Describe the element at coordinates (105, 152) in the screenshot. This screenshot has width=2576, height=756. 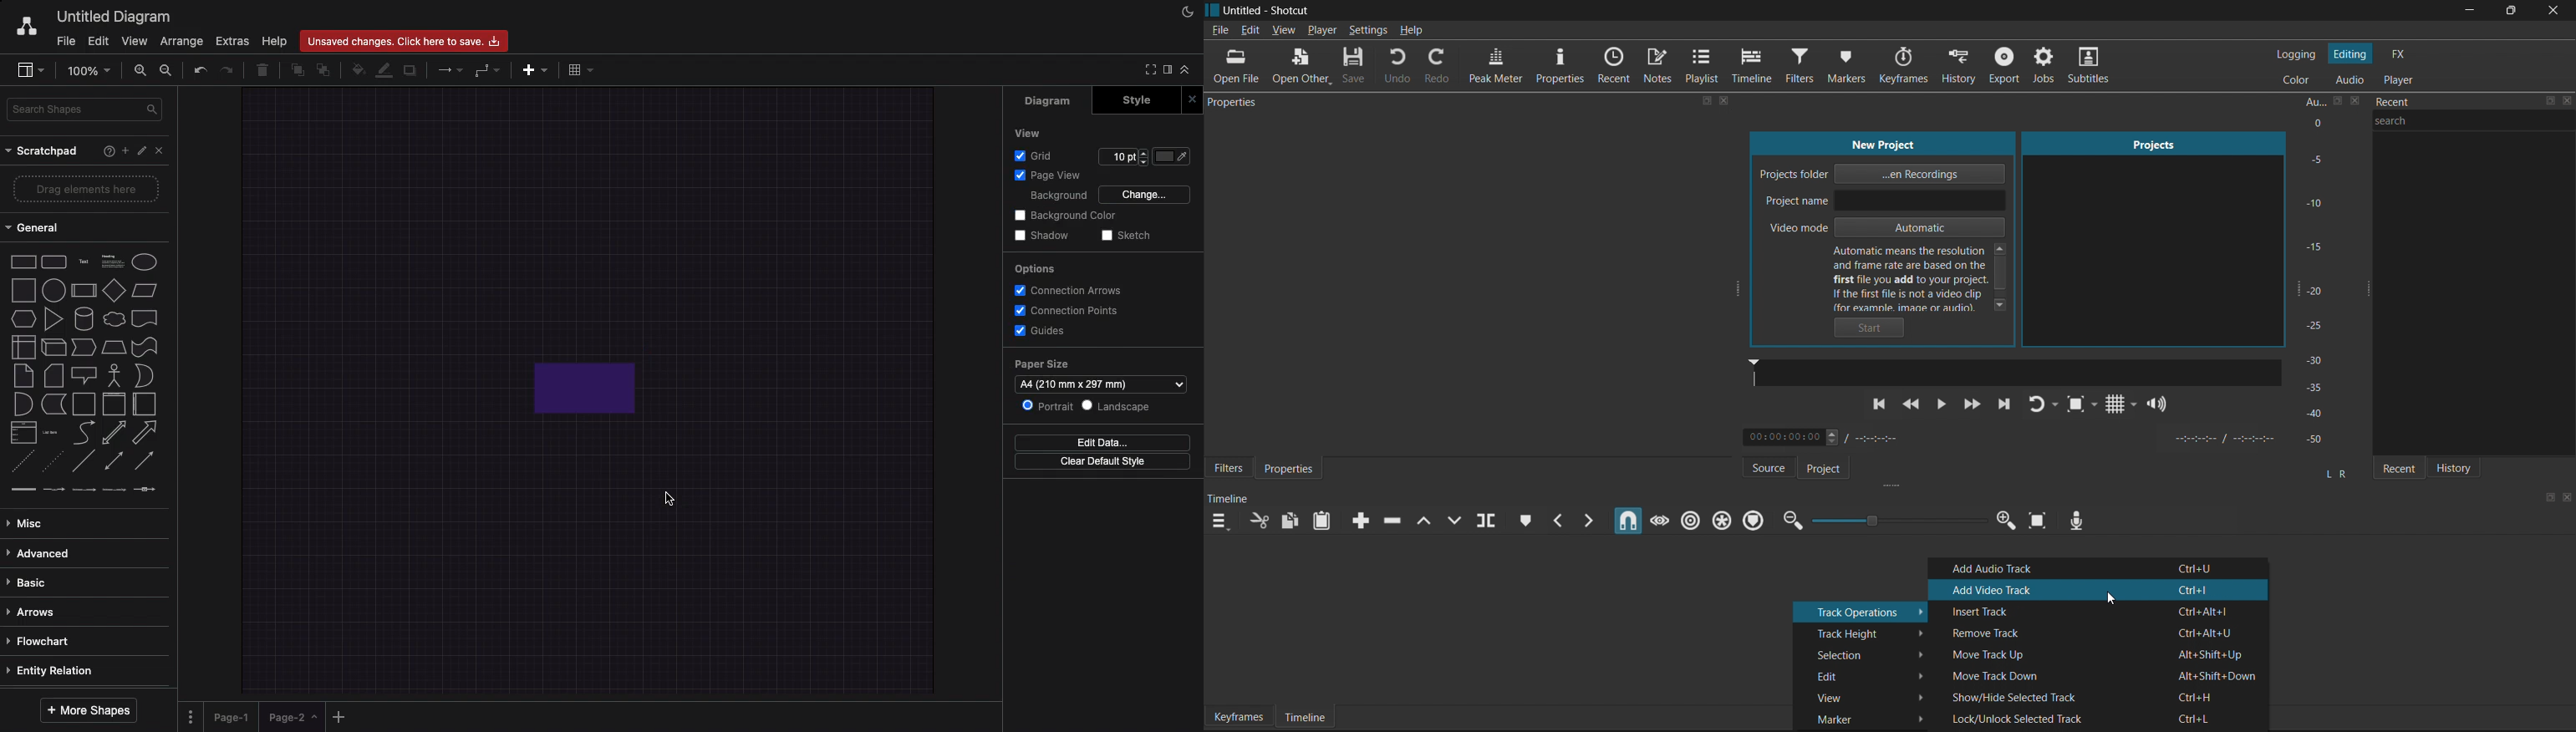
I see `Help` at that location.